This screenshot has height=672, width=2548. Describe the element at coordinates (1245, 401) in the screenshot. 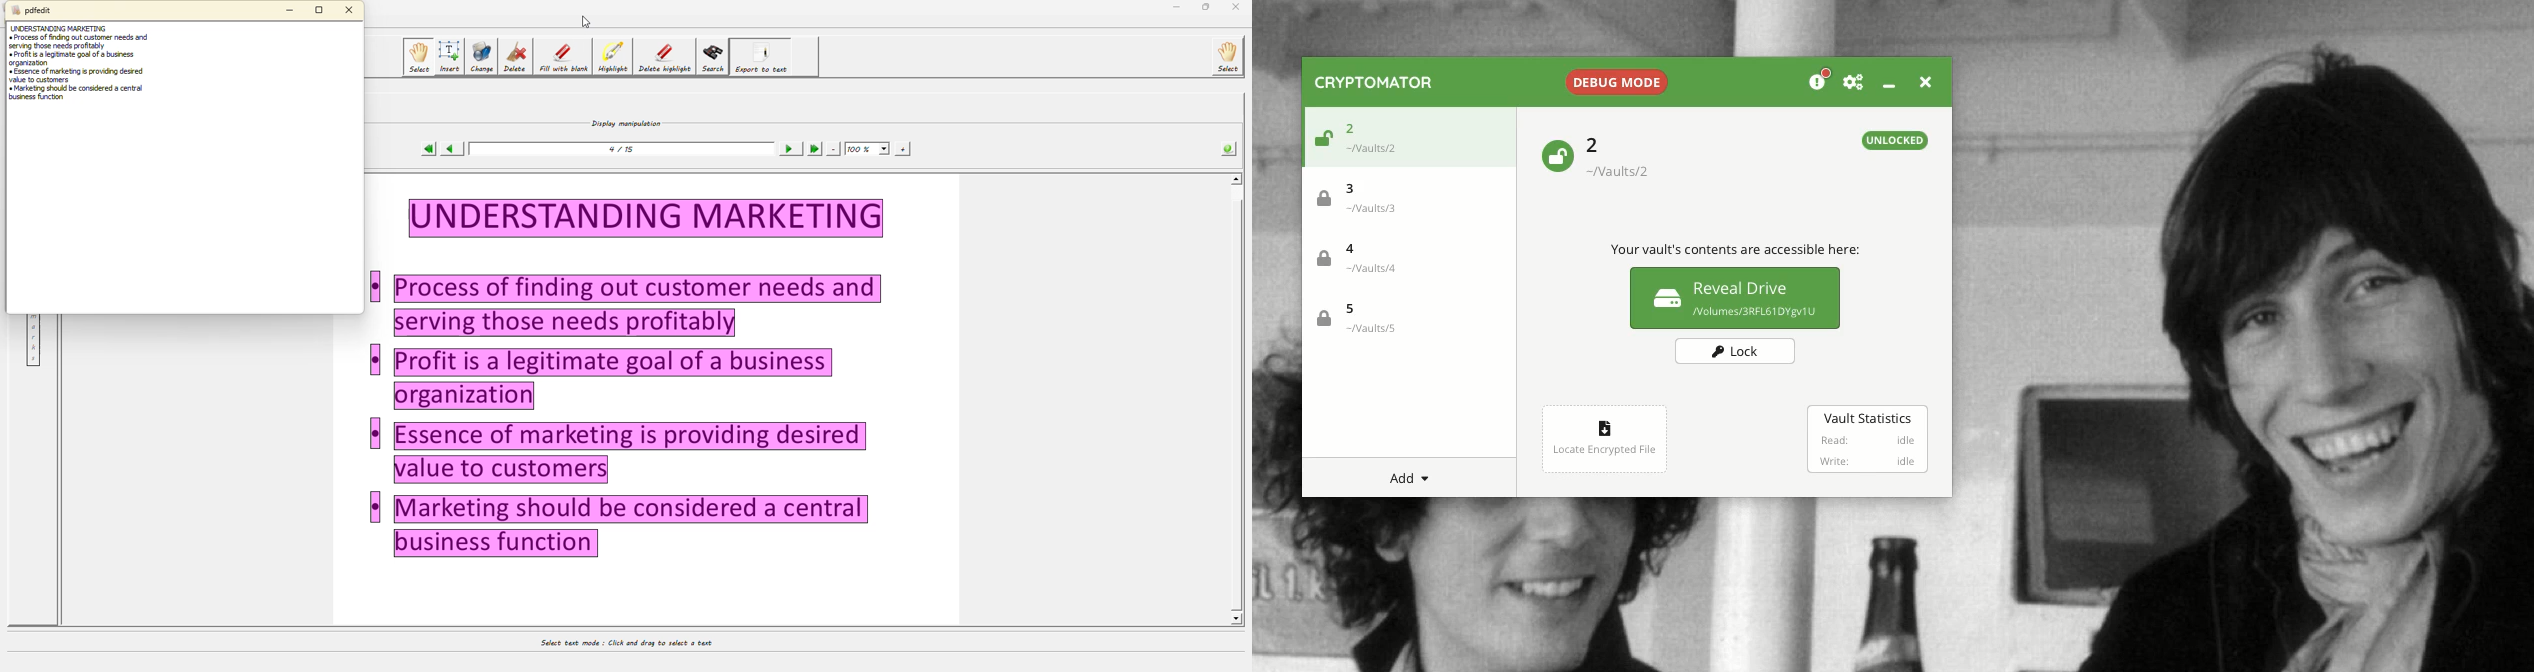

I see `slidebar` at that location.